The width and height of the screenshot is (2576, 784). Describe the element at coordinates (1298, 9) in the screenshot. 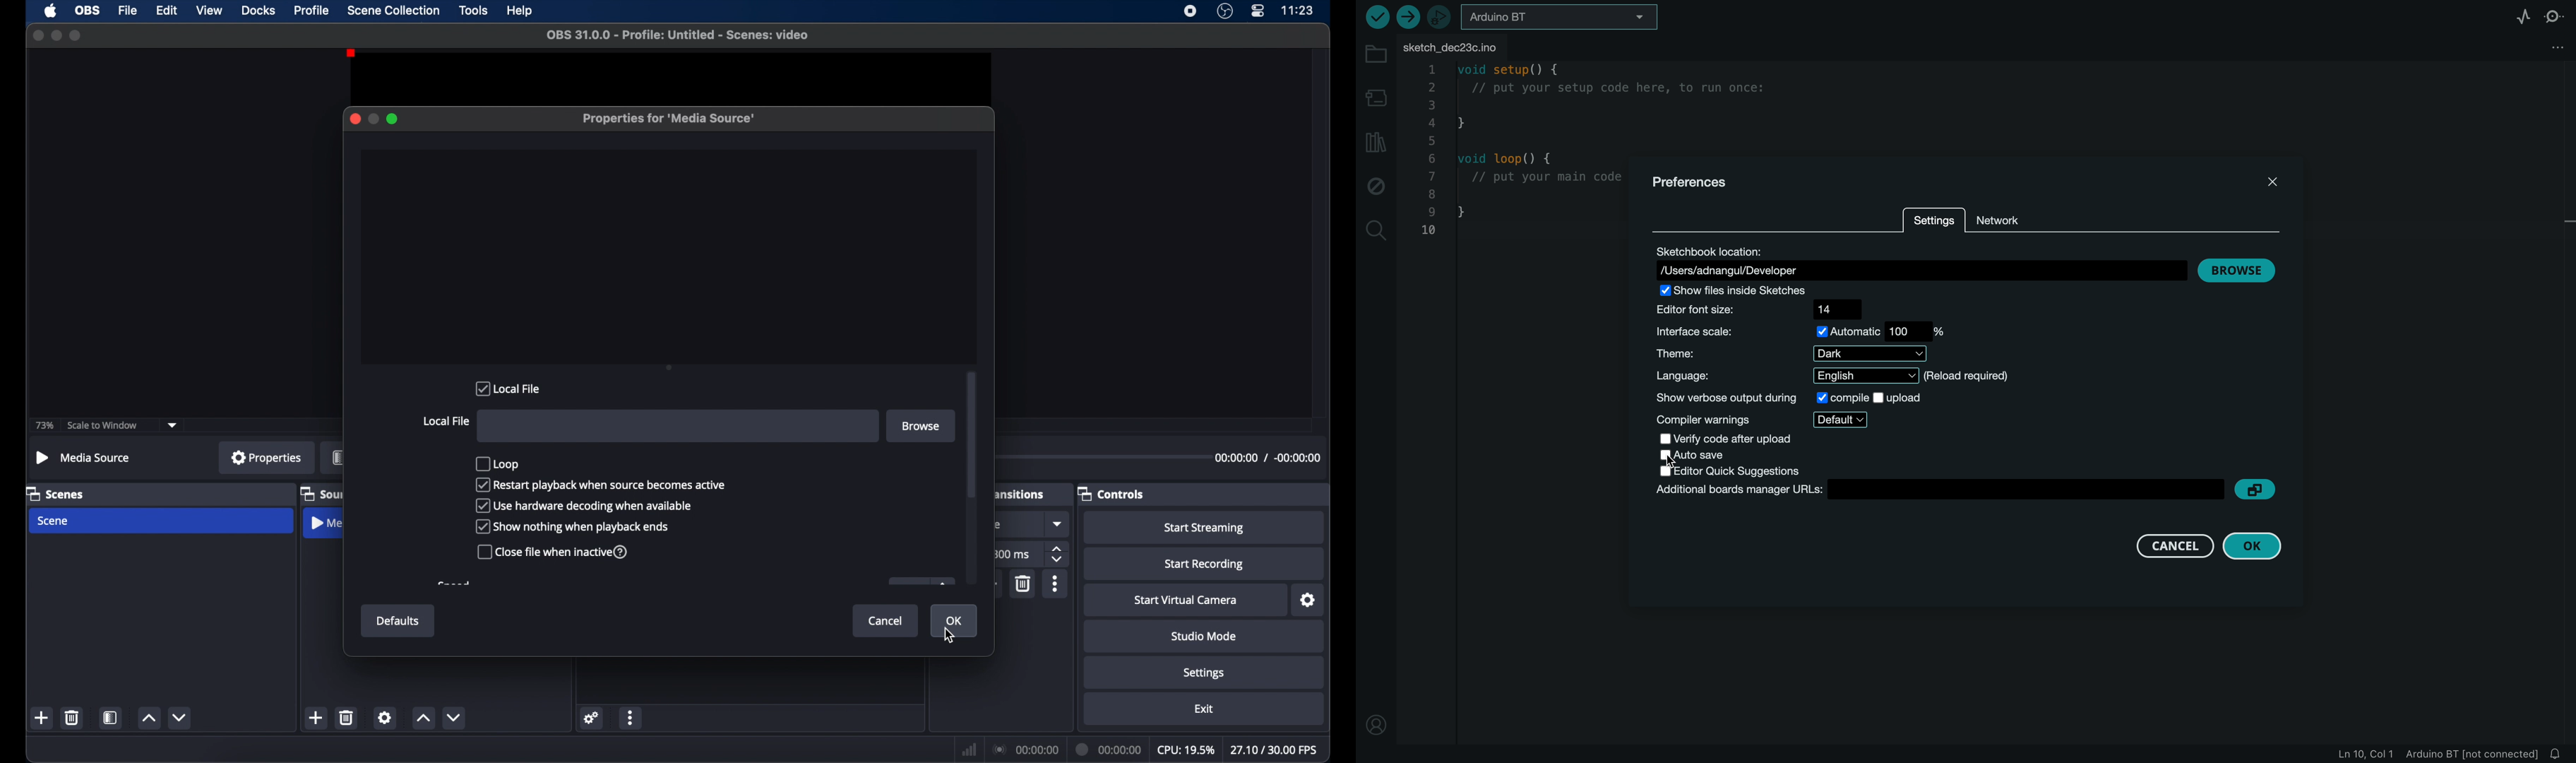

I see `time` at that location.